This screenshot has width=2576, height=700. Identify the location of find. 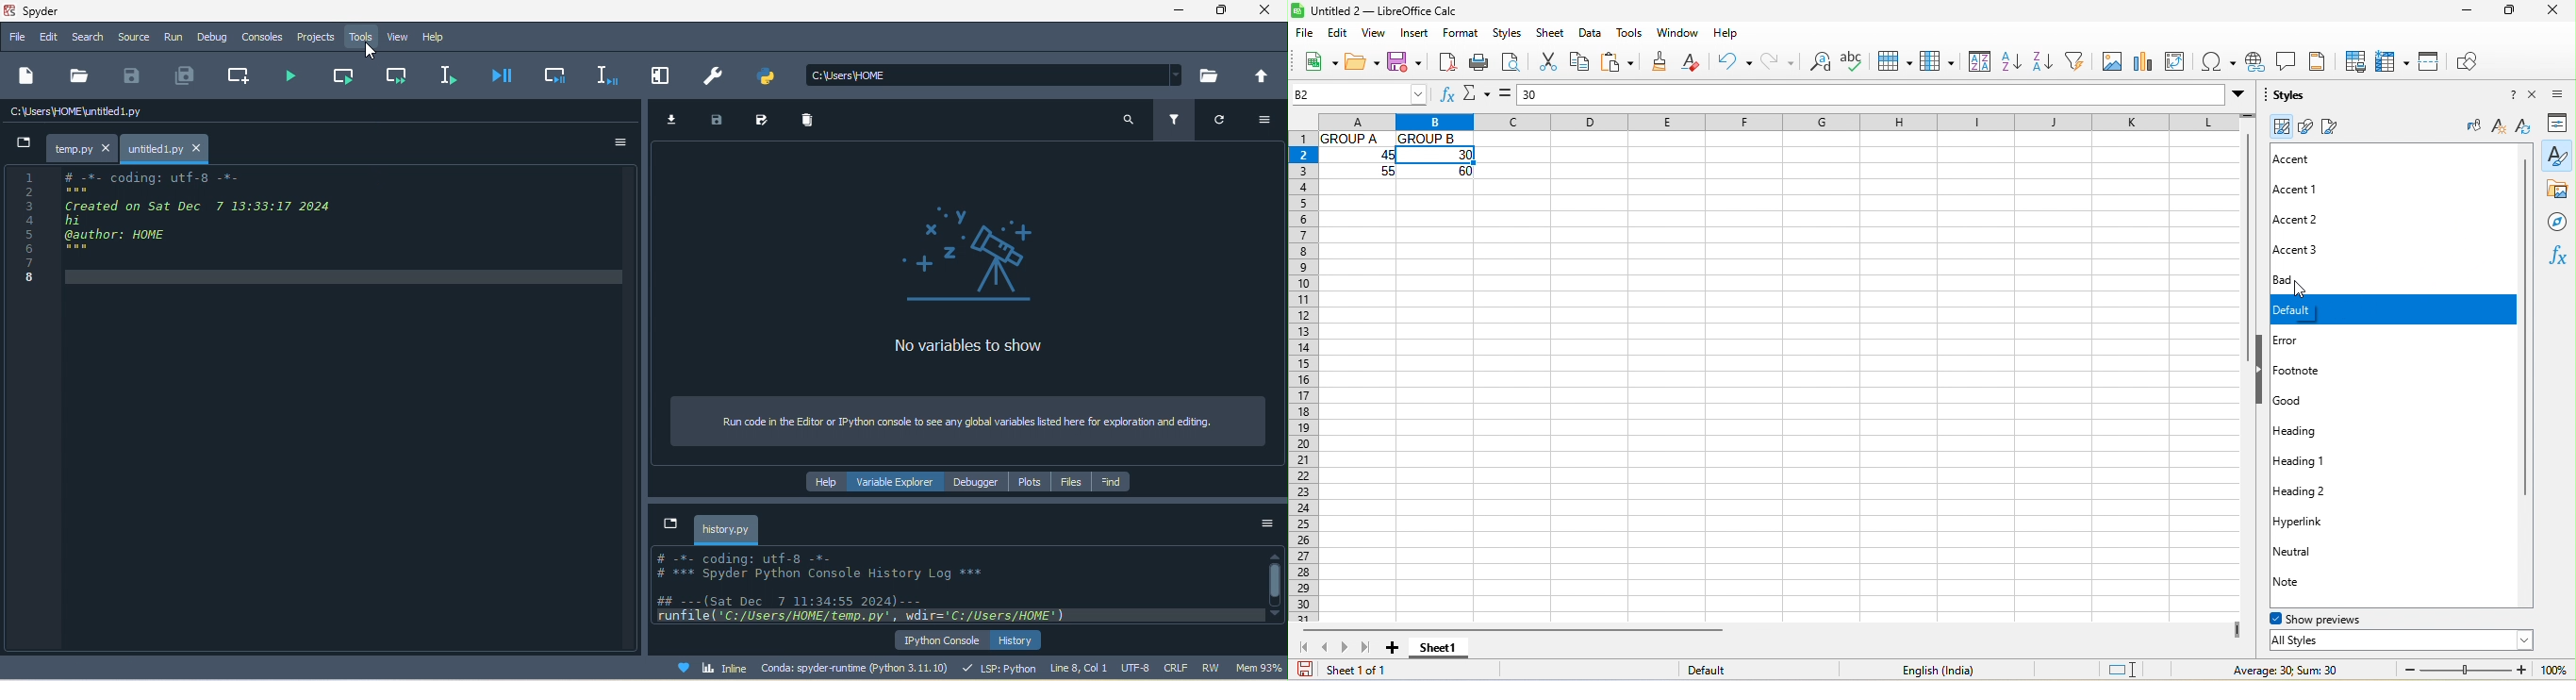
(1111, 483).